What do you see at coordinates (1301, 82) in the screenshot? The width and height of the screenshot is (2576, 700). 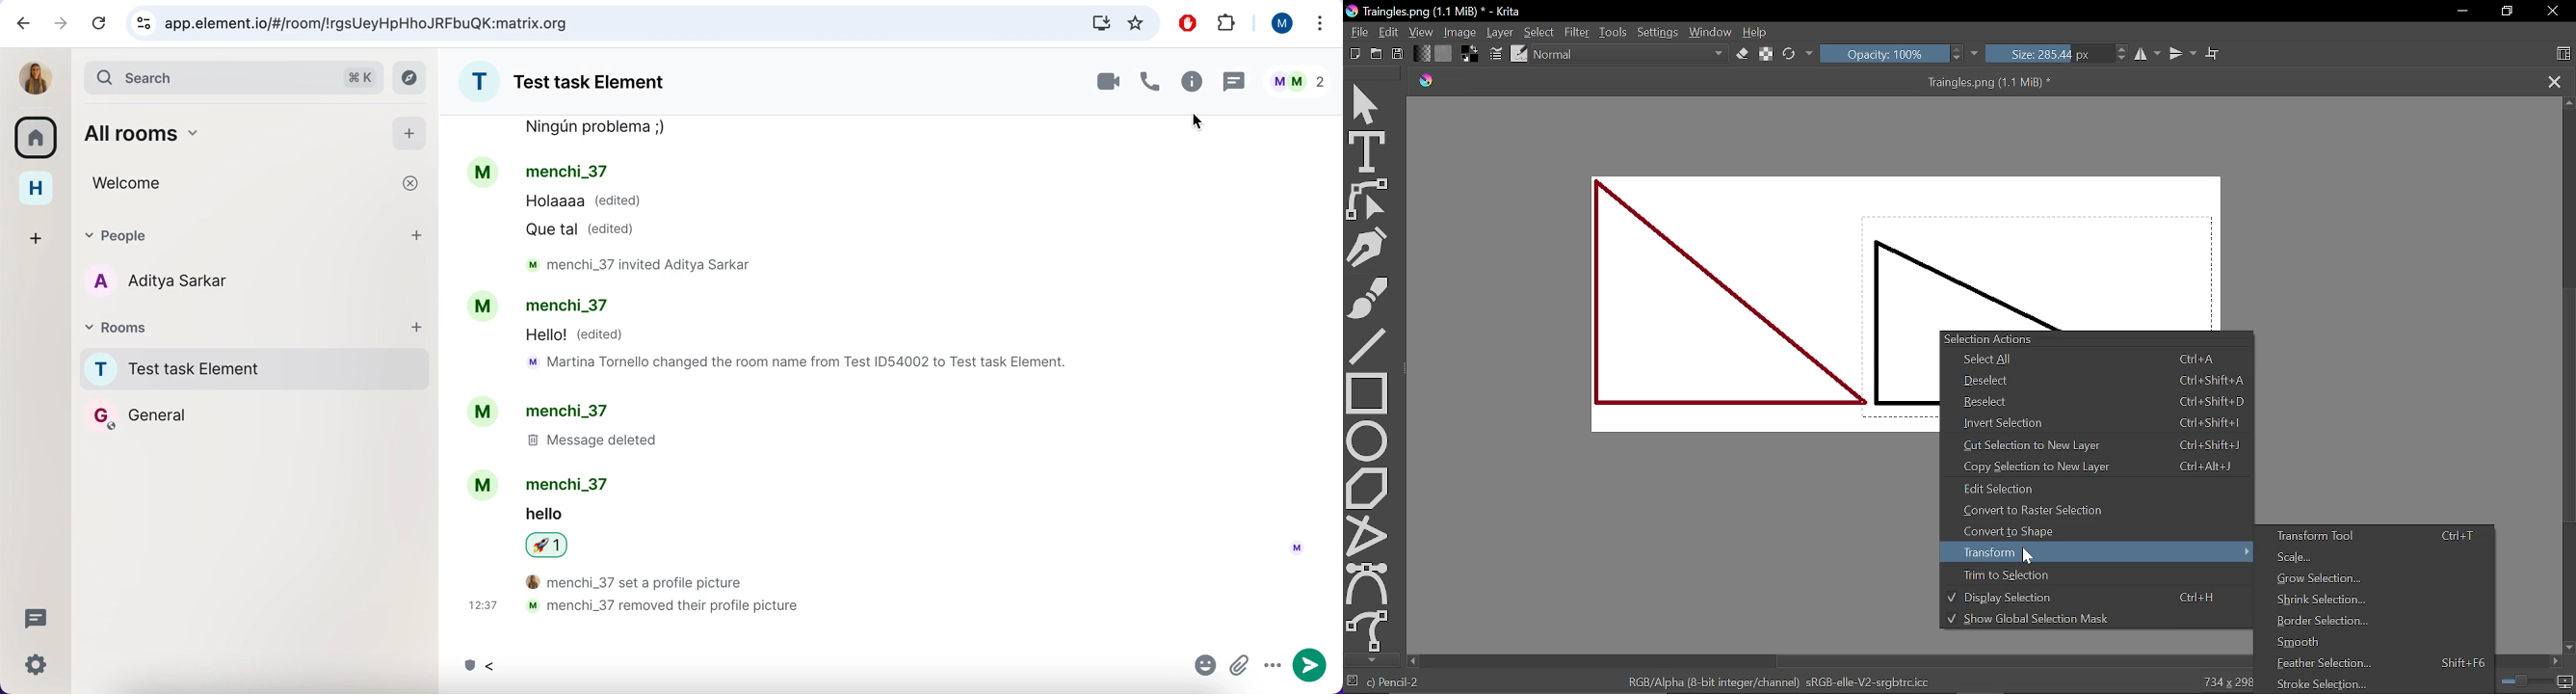 I see `` at bounding box center [1301, 82].